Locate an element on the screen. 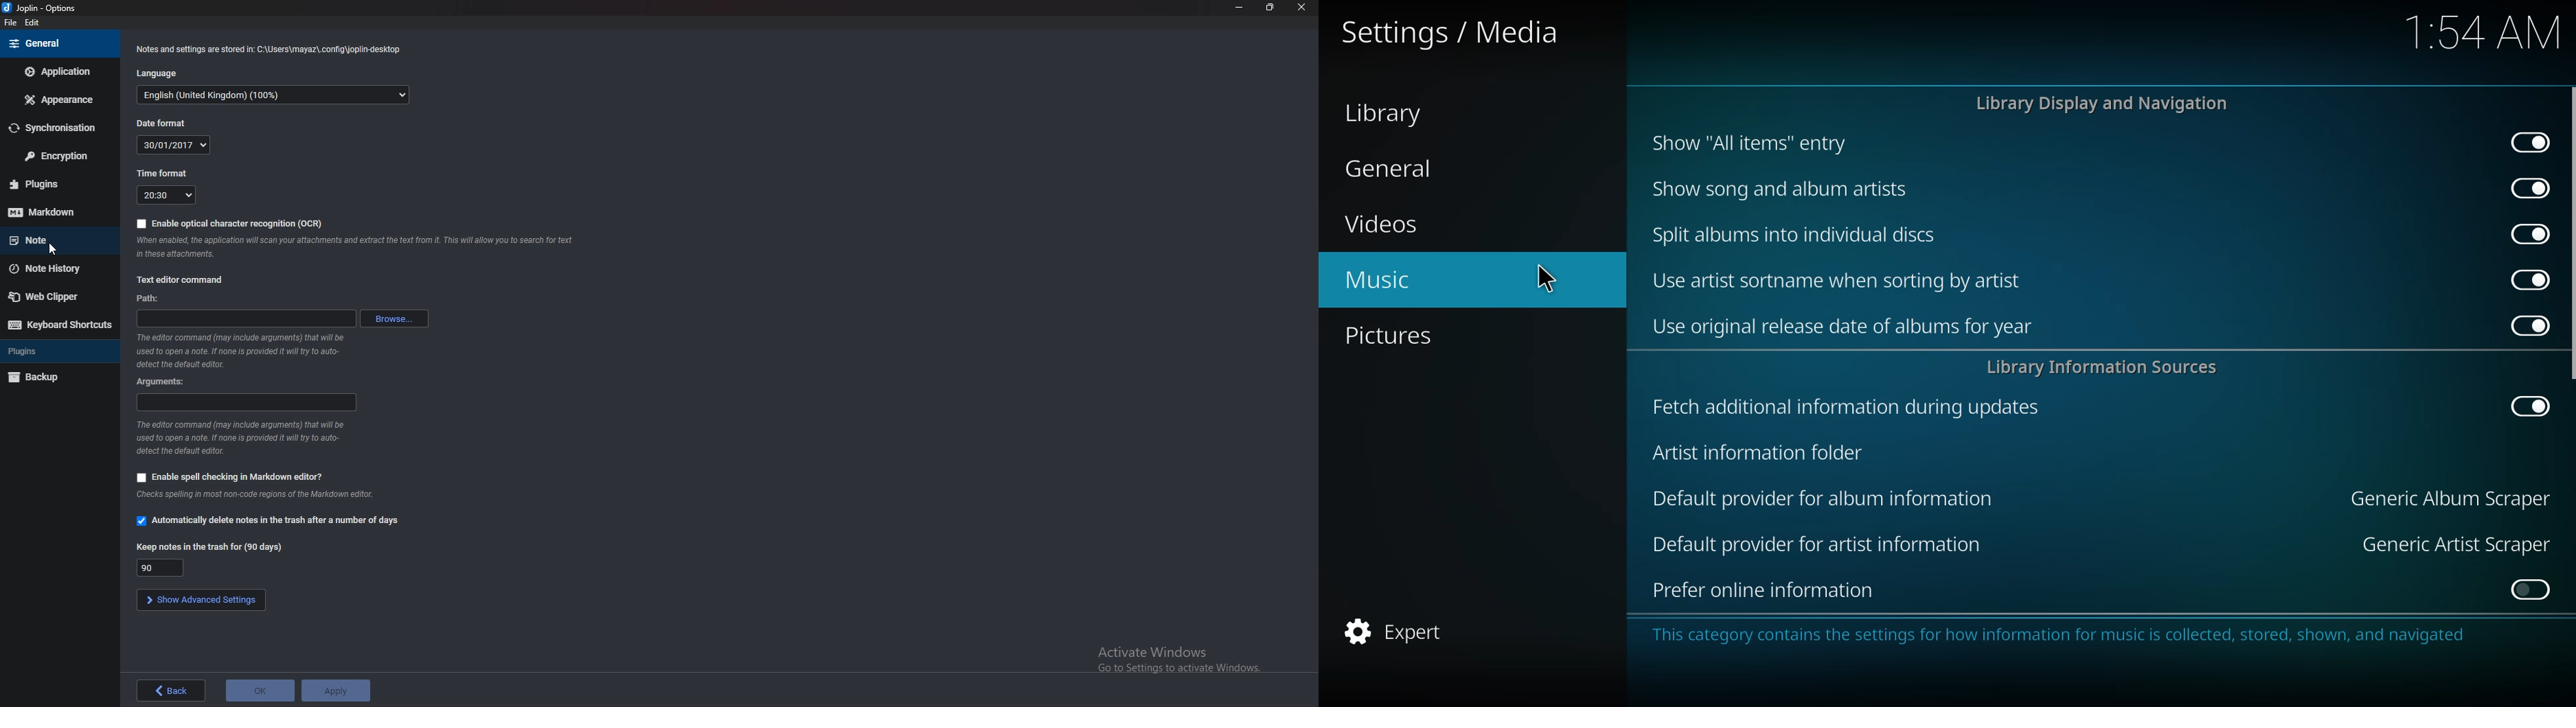  use artist sortname when sorting is located at coordinates (1845, 281).